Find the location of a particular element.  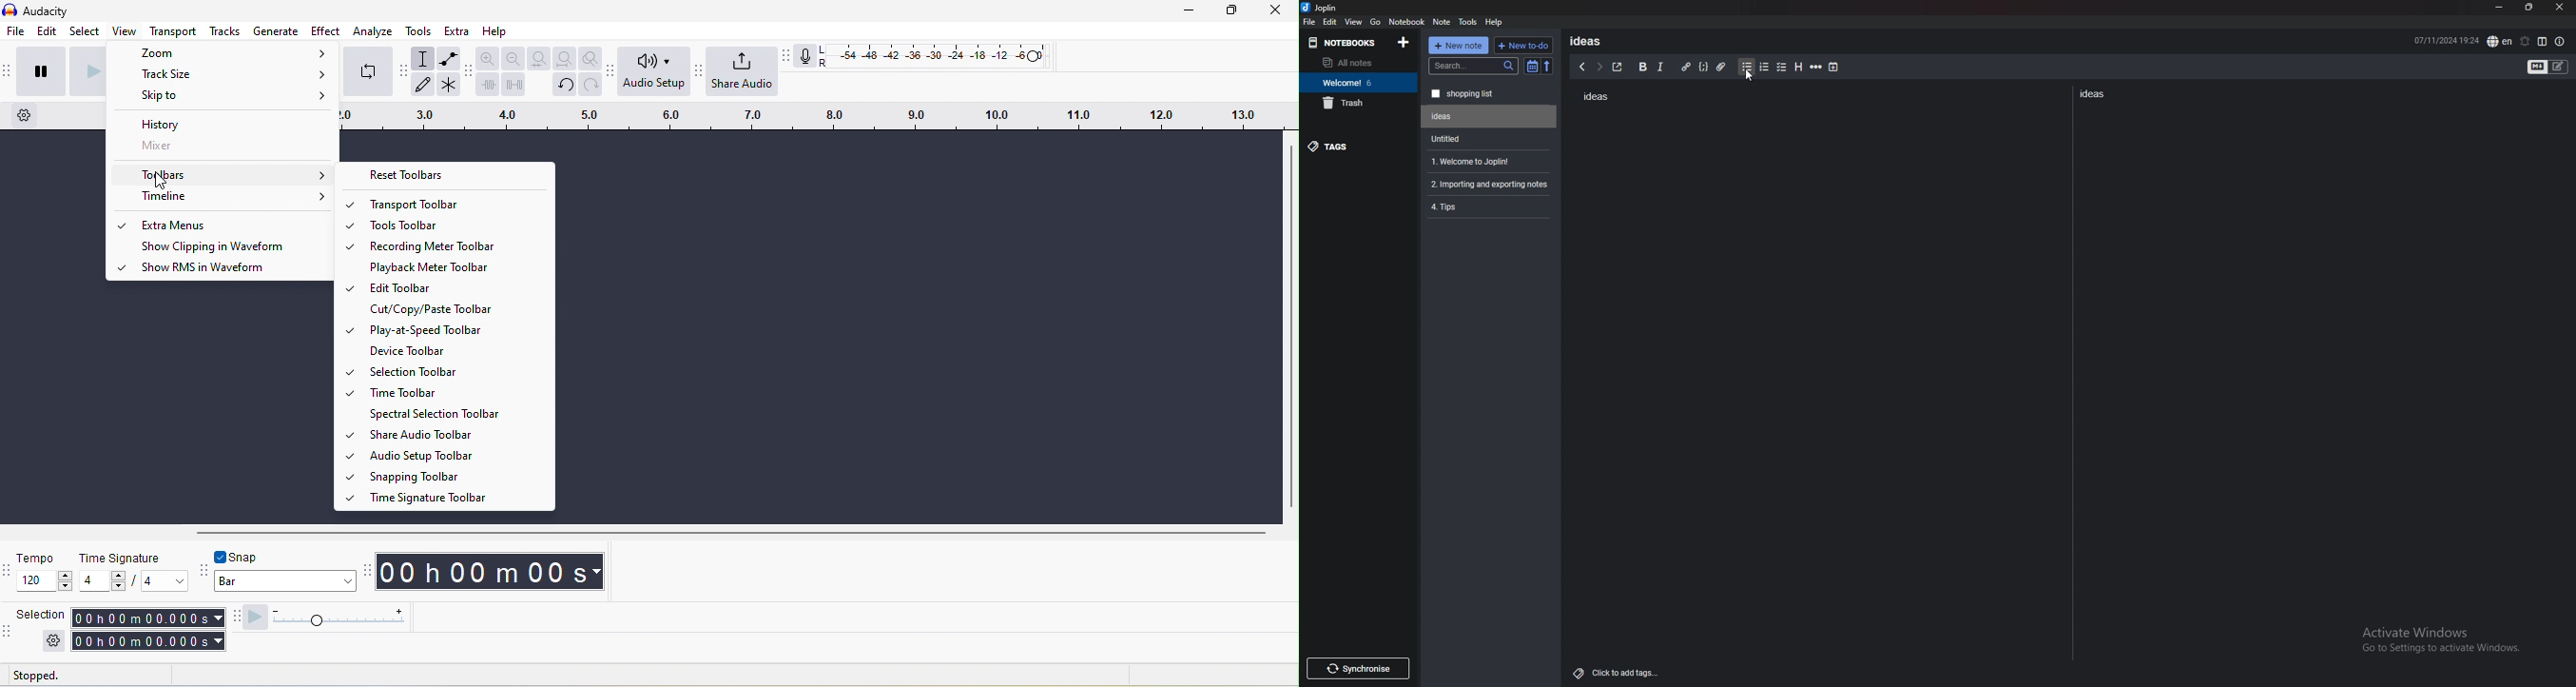

ideas is located at coordinates (1590, 41).